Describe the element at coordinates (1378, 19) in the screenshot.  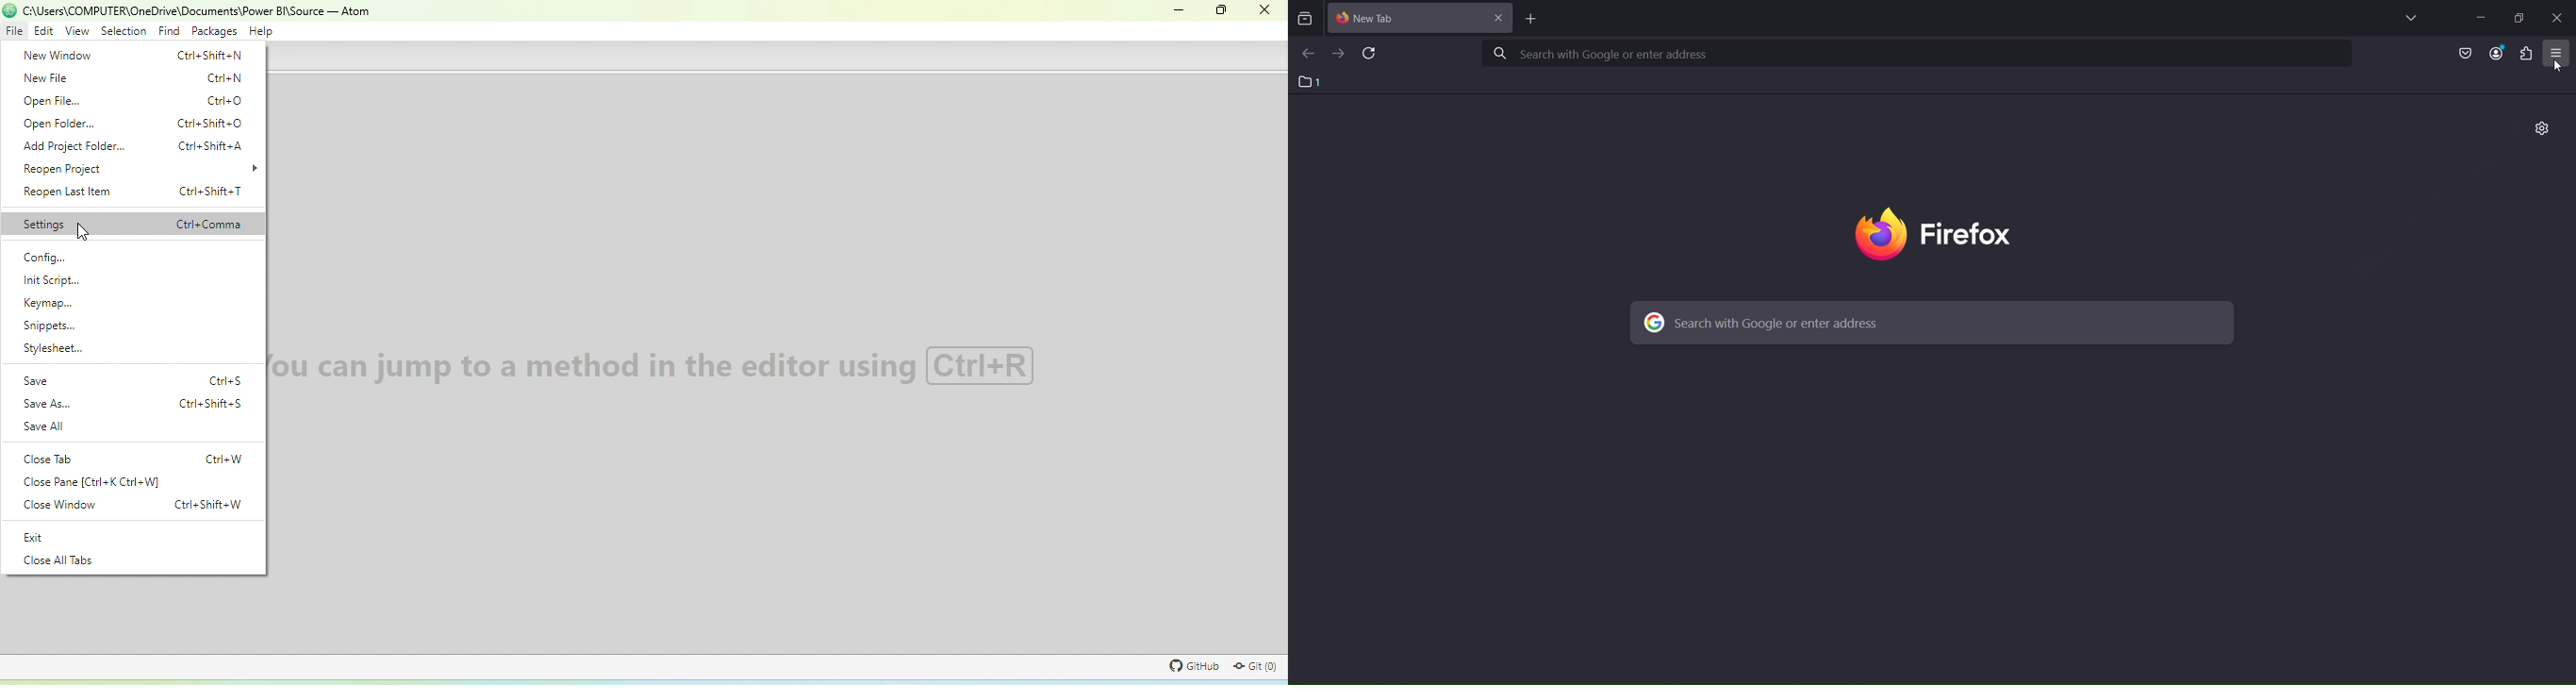
I see `current tab` at that location.